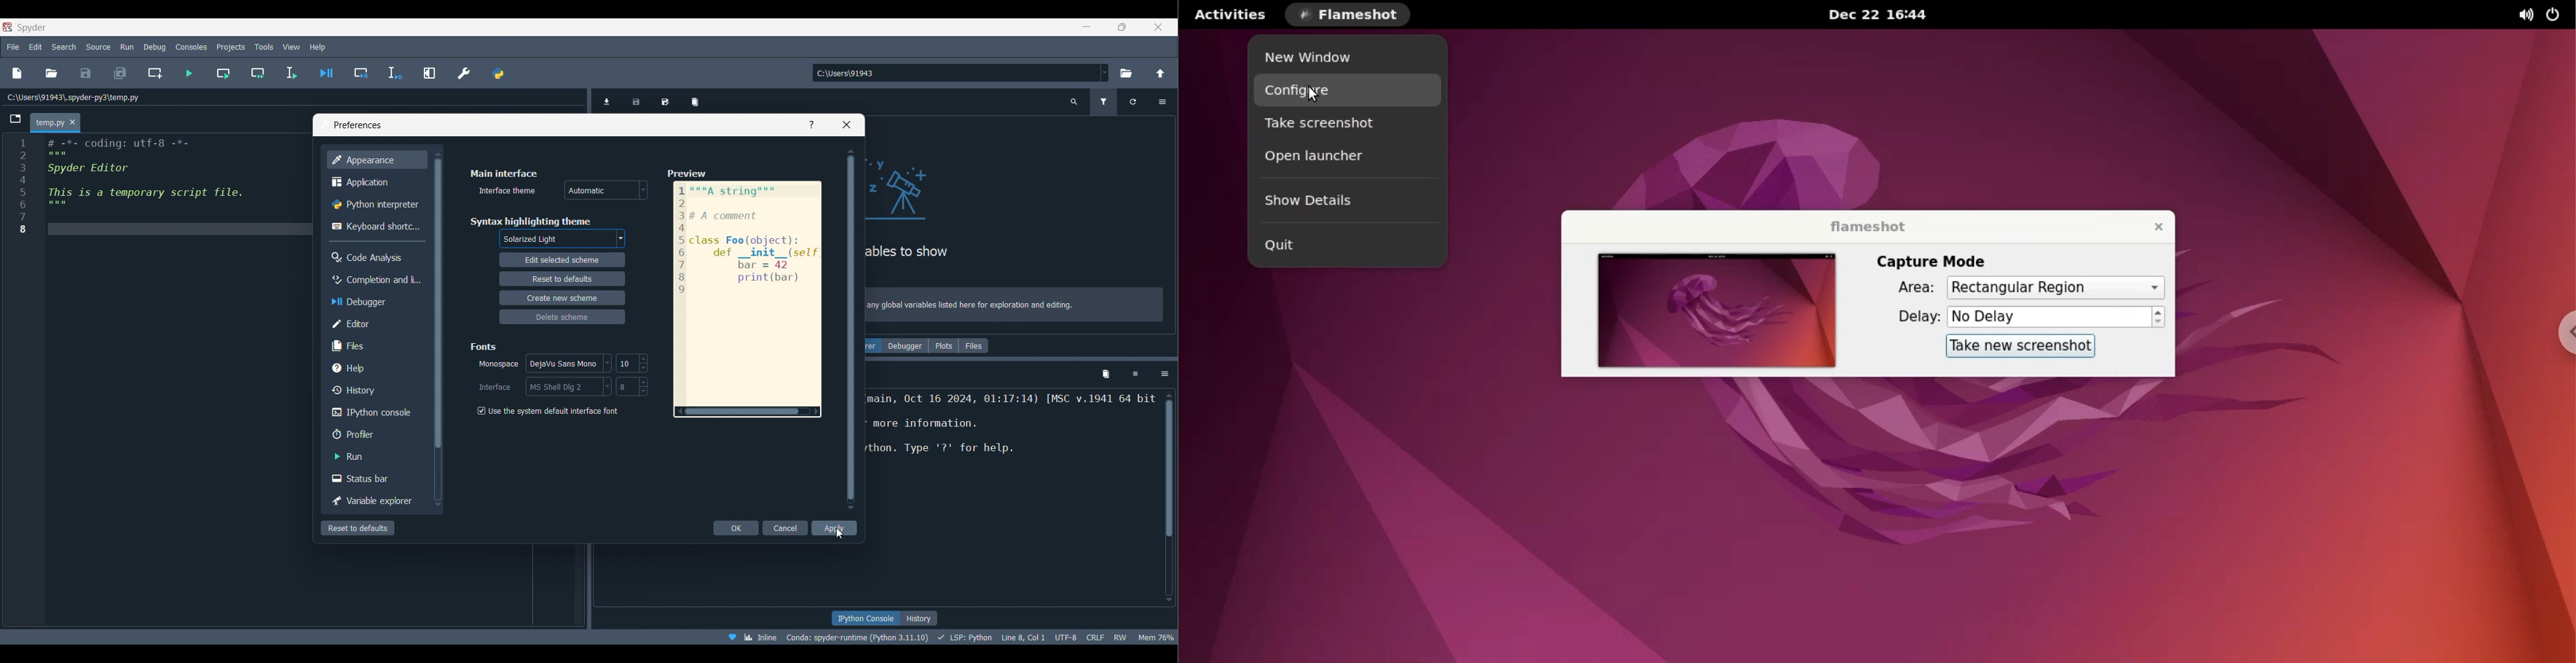  I want to click on IPython console, so click(864, 618).